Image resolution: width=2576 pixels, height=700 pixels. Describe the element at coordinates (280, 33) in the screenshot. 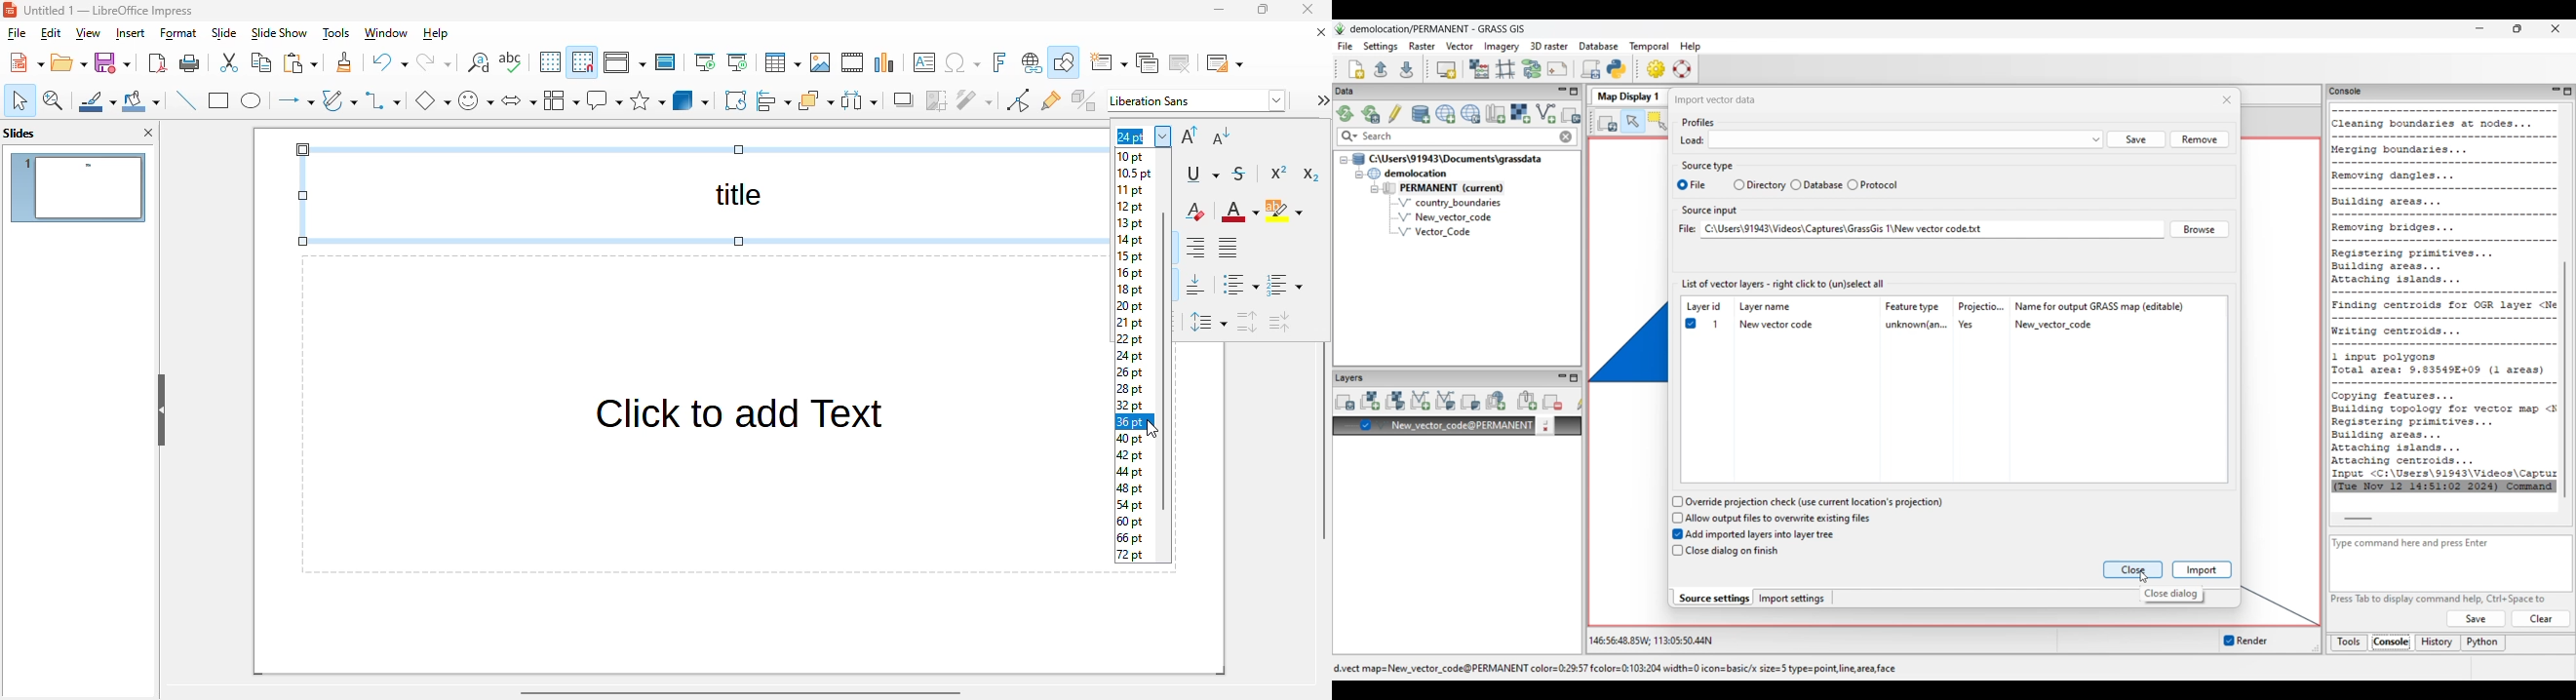

I see `slide show` at that location.